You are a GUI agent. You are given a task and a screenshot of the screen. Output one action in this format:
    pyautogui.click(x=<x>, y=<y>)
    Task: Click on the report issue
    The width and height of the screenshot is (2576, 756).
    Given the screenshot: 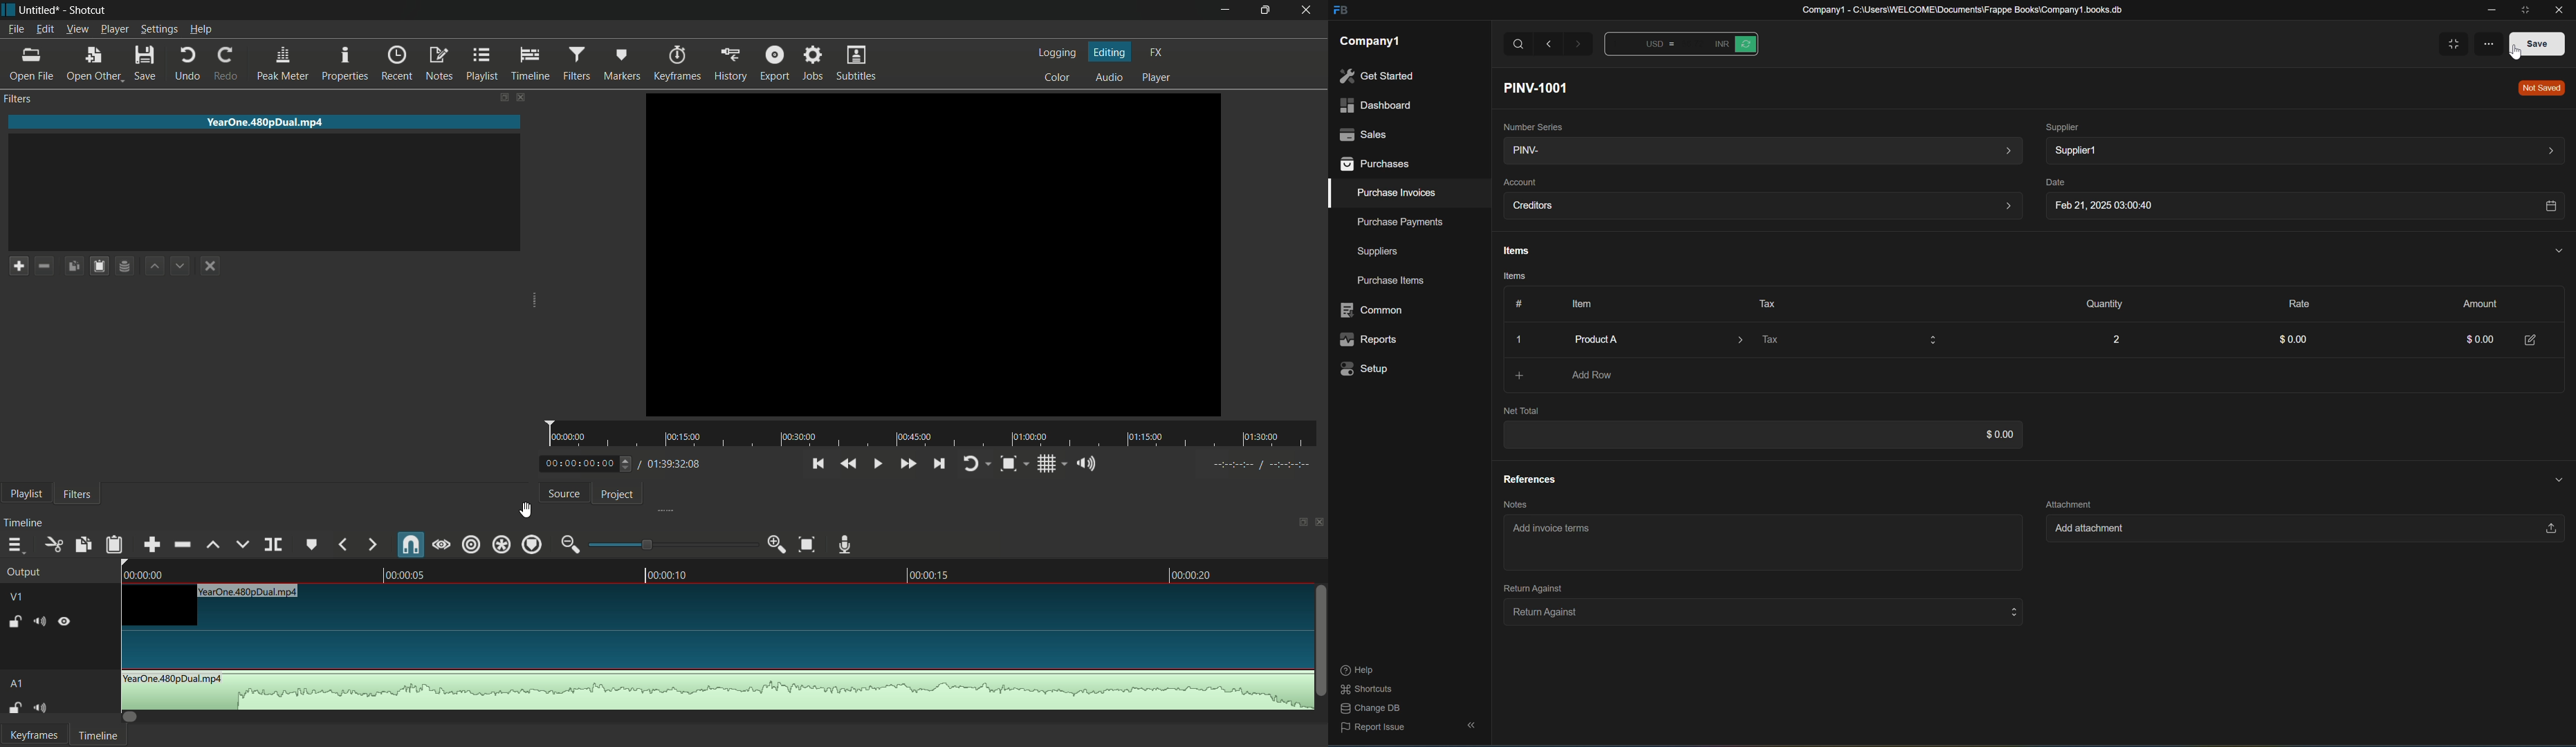 What is the action you would take?
    pyautogui.click(x=1373, y=730)
    